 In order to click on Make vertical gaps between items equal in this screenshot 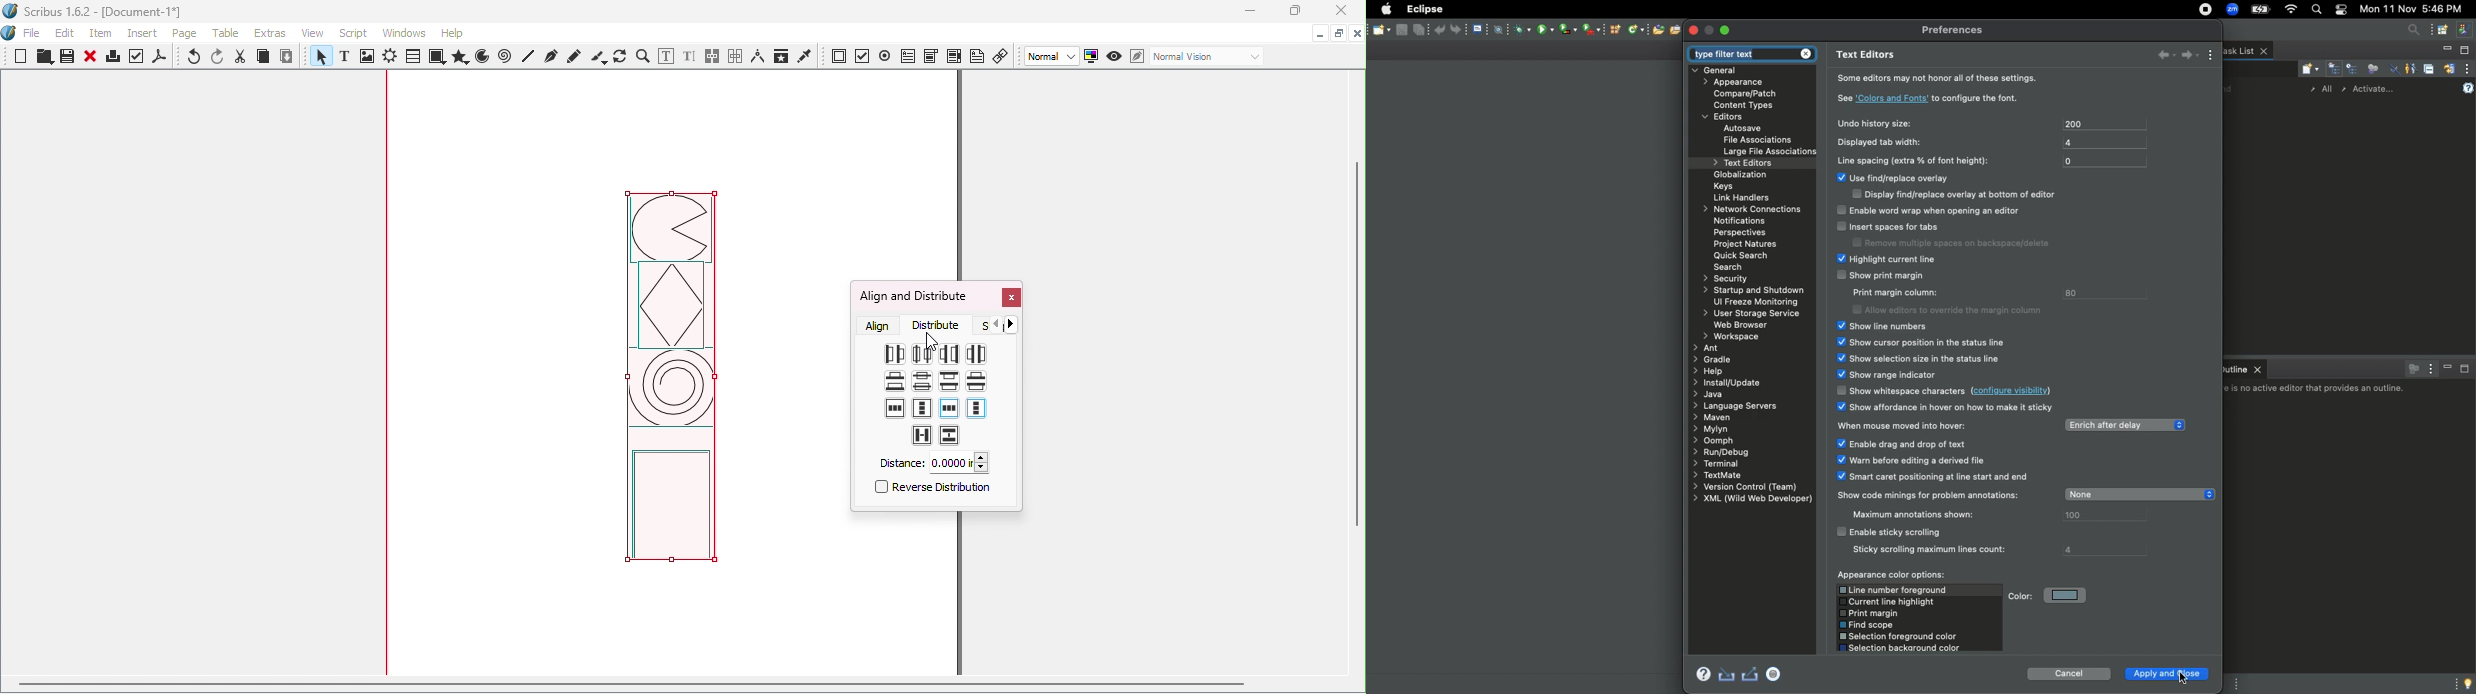, I will do `click(975, 380)`.